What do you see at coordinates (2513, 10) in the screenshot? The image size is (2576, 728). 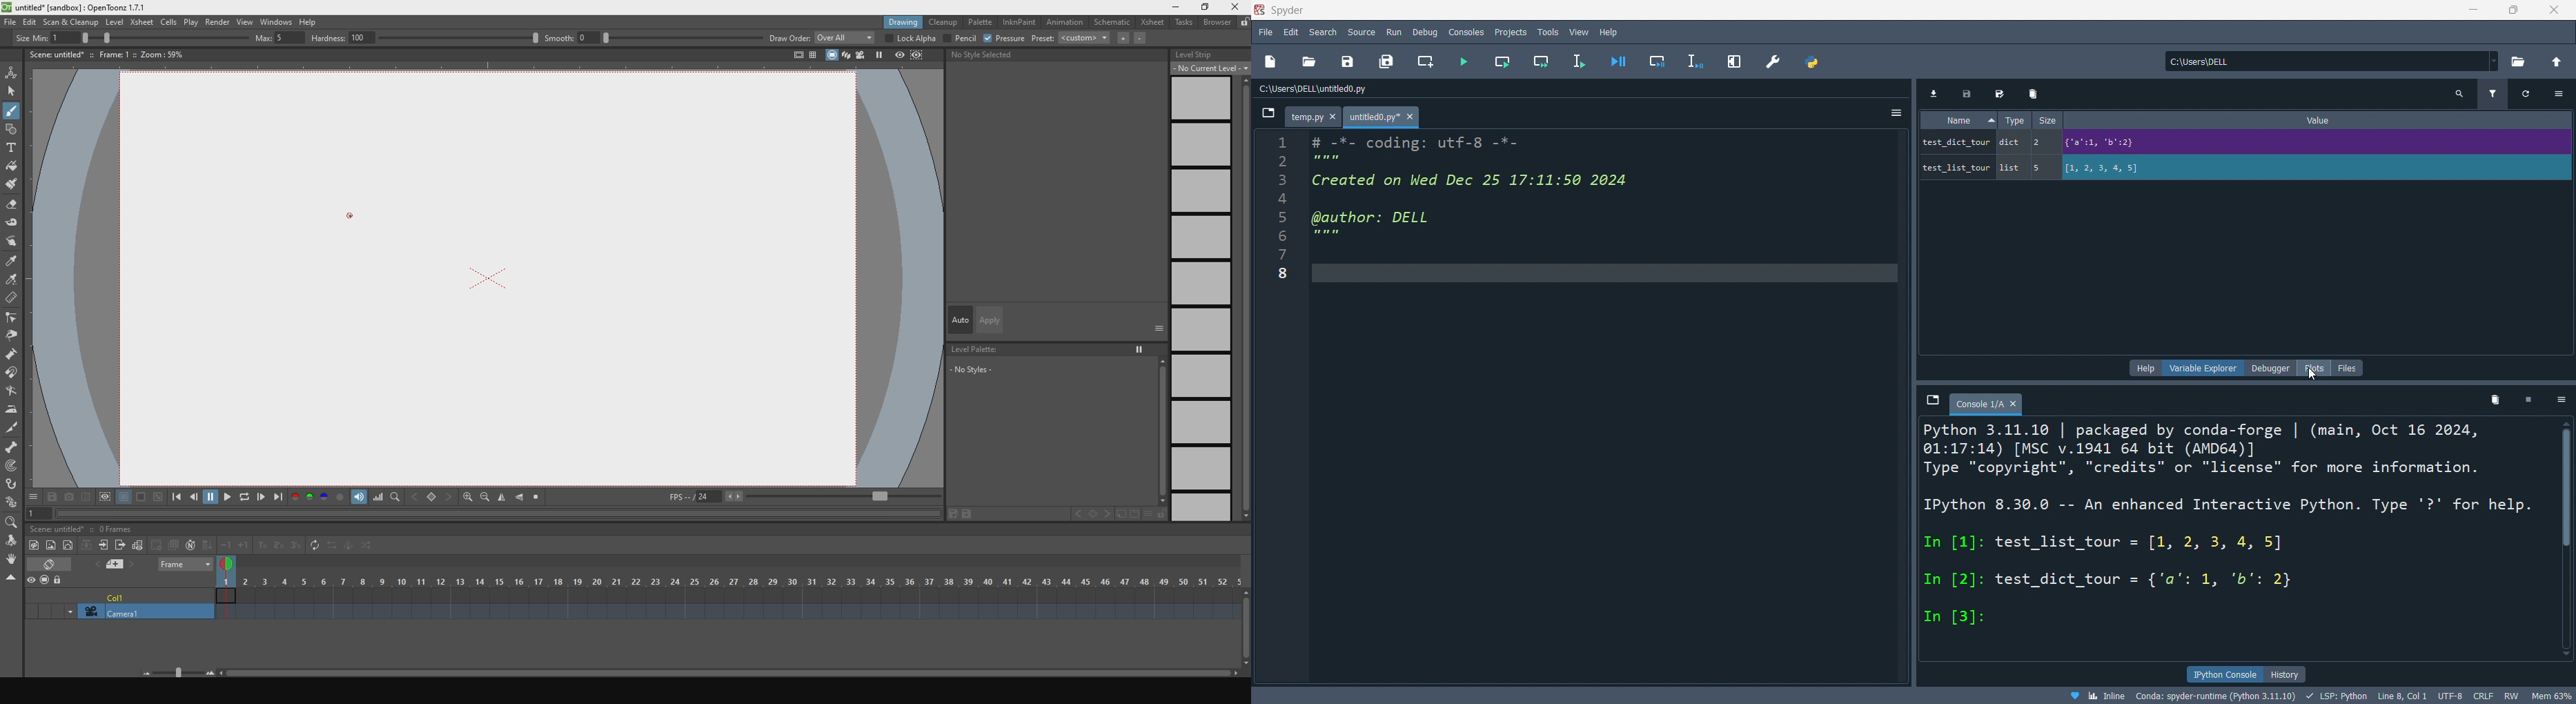 I see `maximize/restore` at bounding box center [2513, 10].